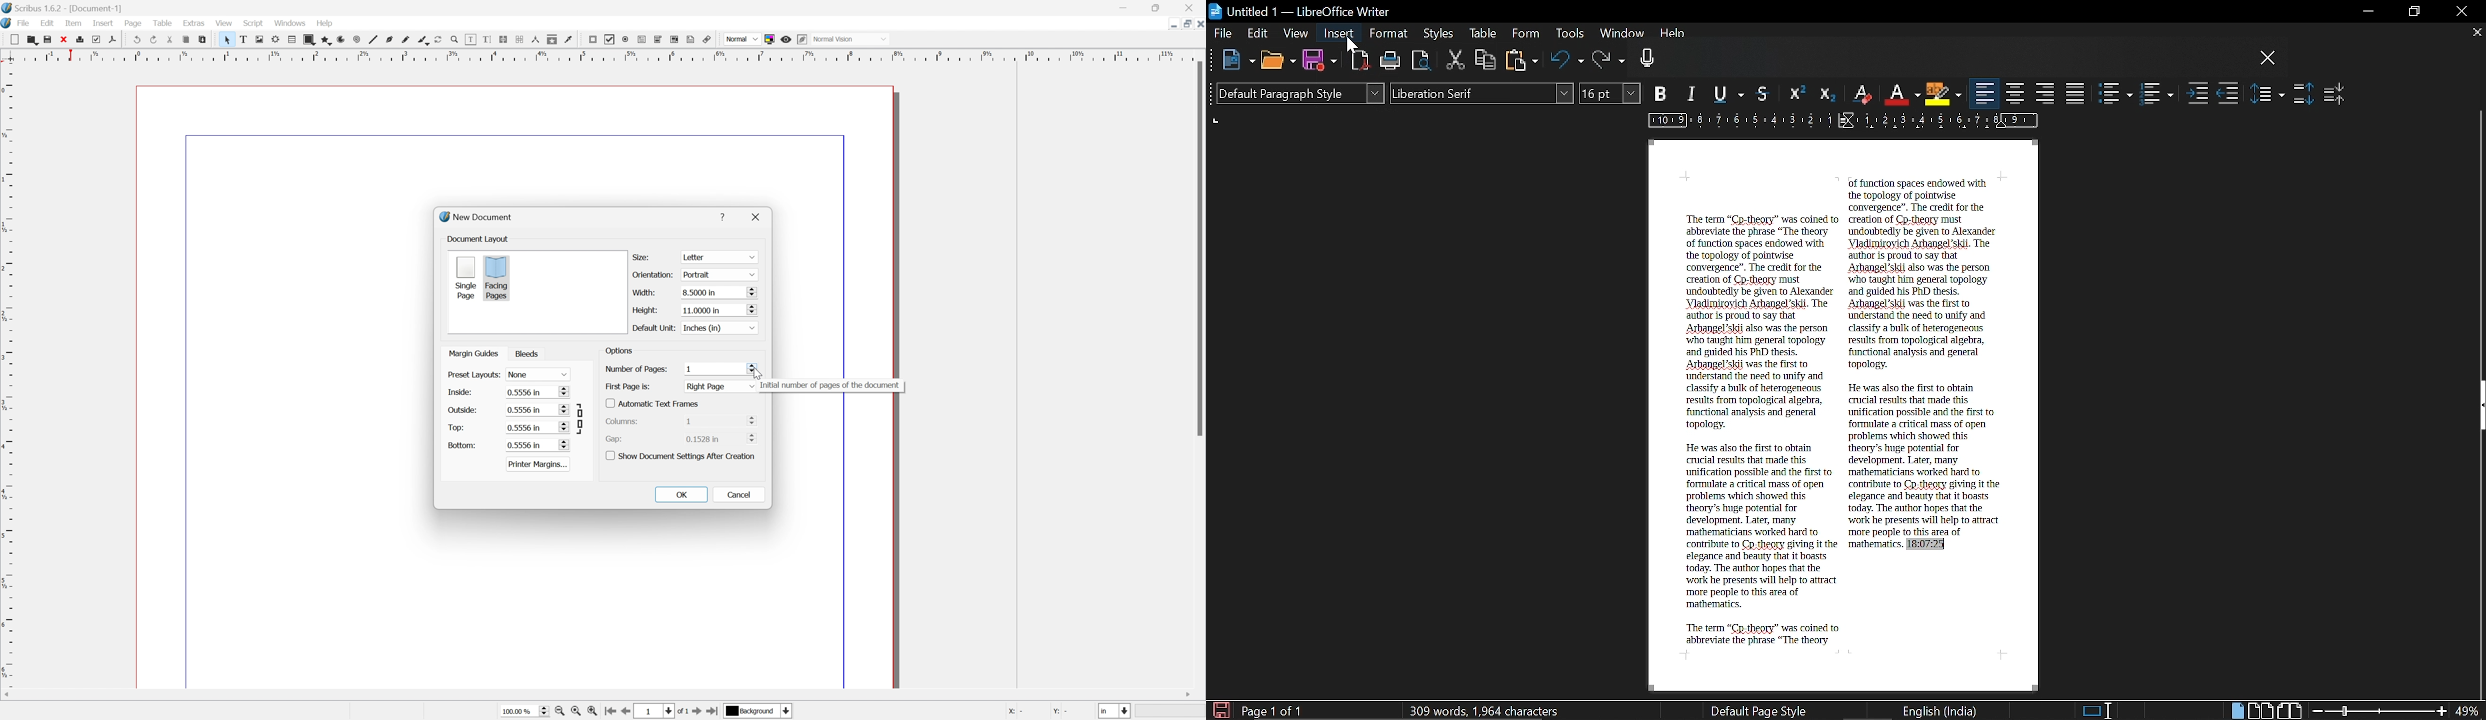 The width and height of the screenshot is (2492, 728). What do you see at coordinates (628, 712) in the screenshot?
I see `go to previous page` at bounding box center [628, 712].